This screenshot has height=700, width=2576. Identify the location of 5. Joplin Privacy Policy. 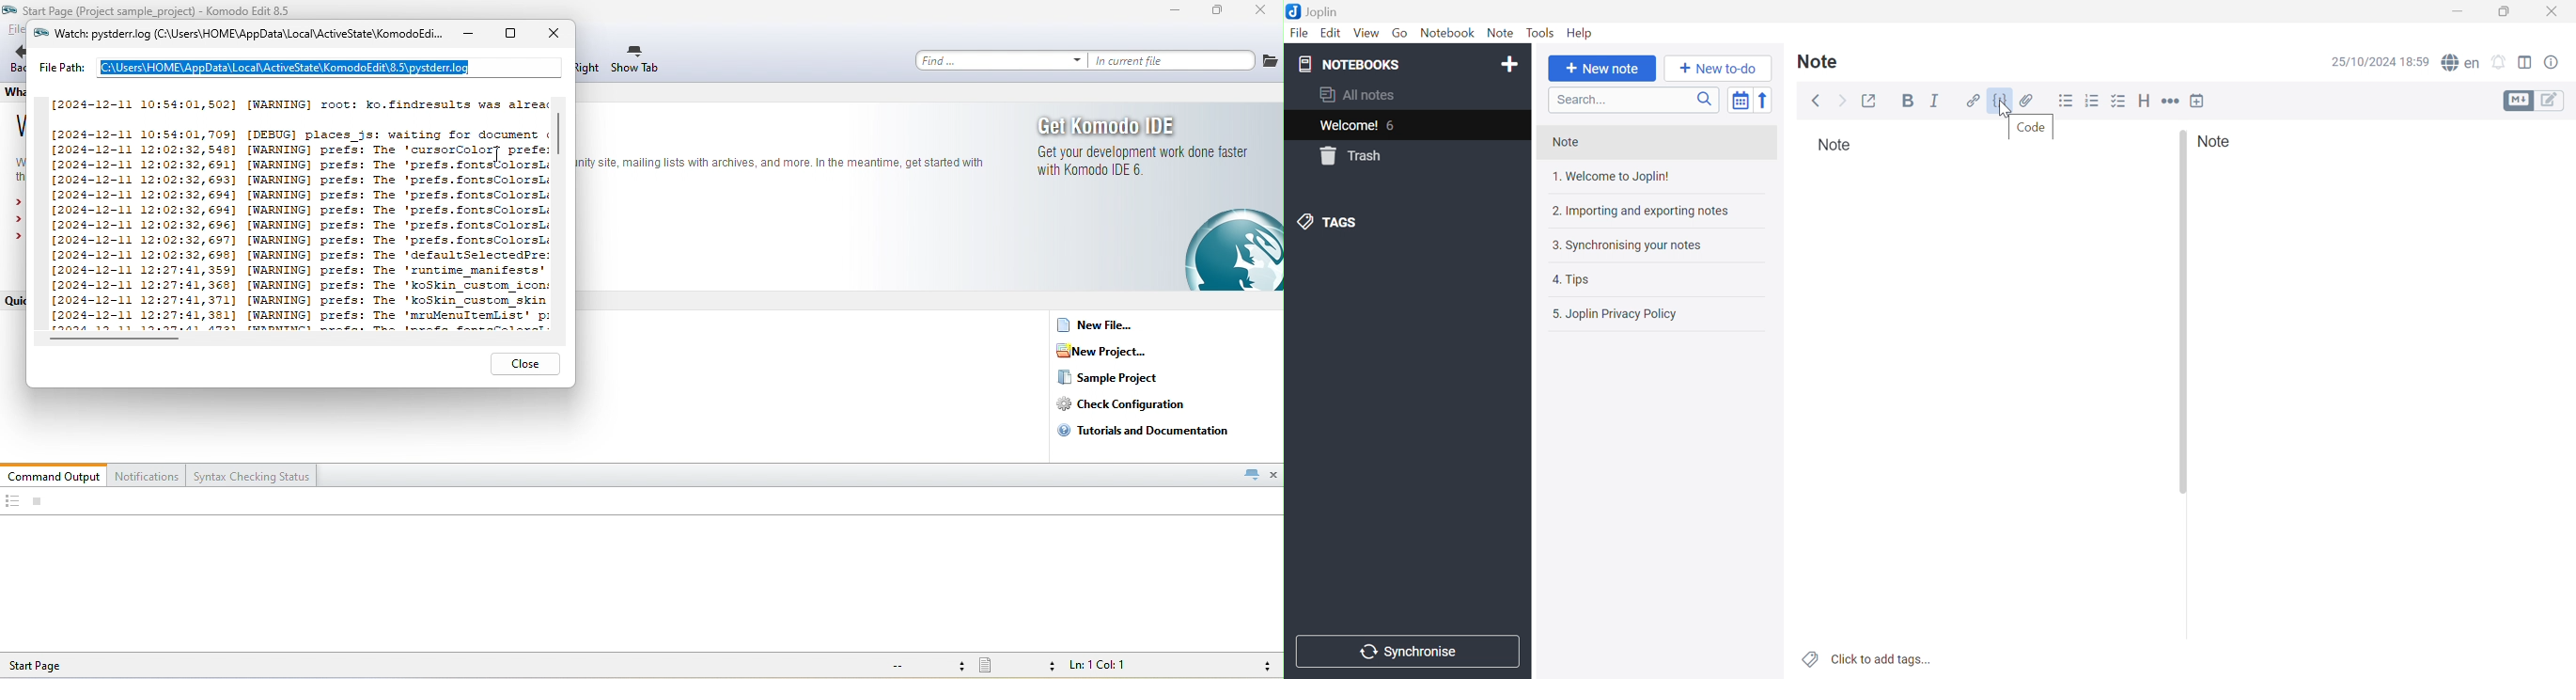
(1613, 315).